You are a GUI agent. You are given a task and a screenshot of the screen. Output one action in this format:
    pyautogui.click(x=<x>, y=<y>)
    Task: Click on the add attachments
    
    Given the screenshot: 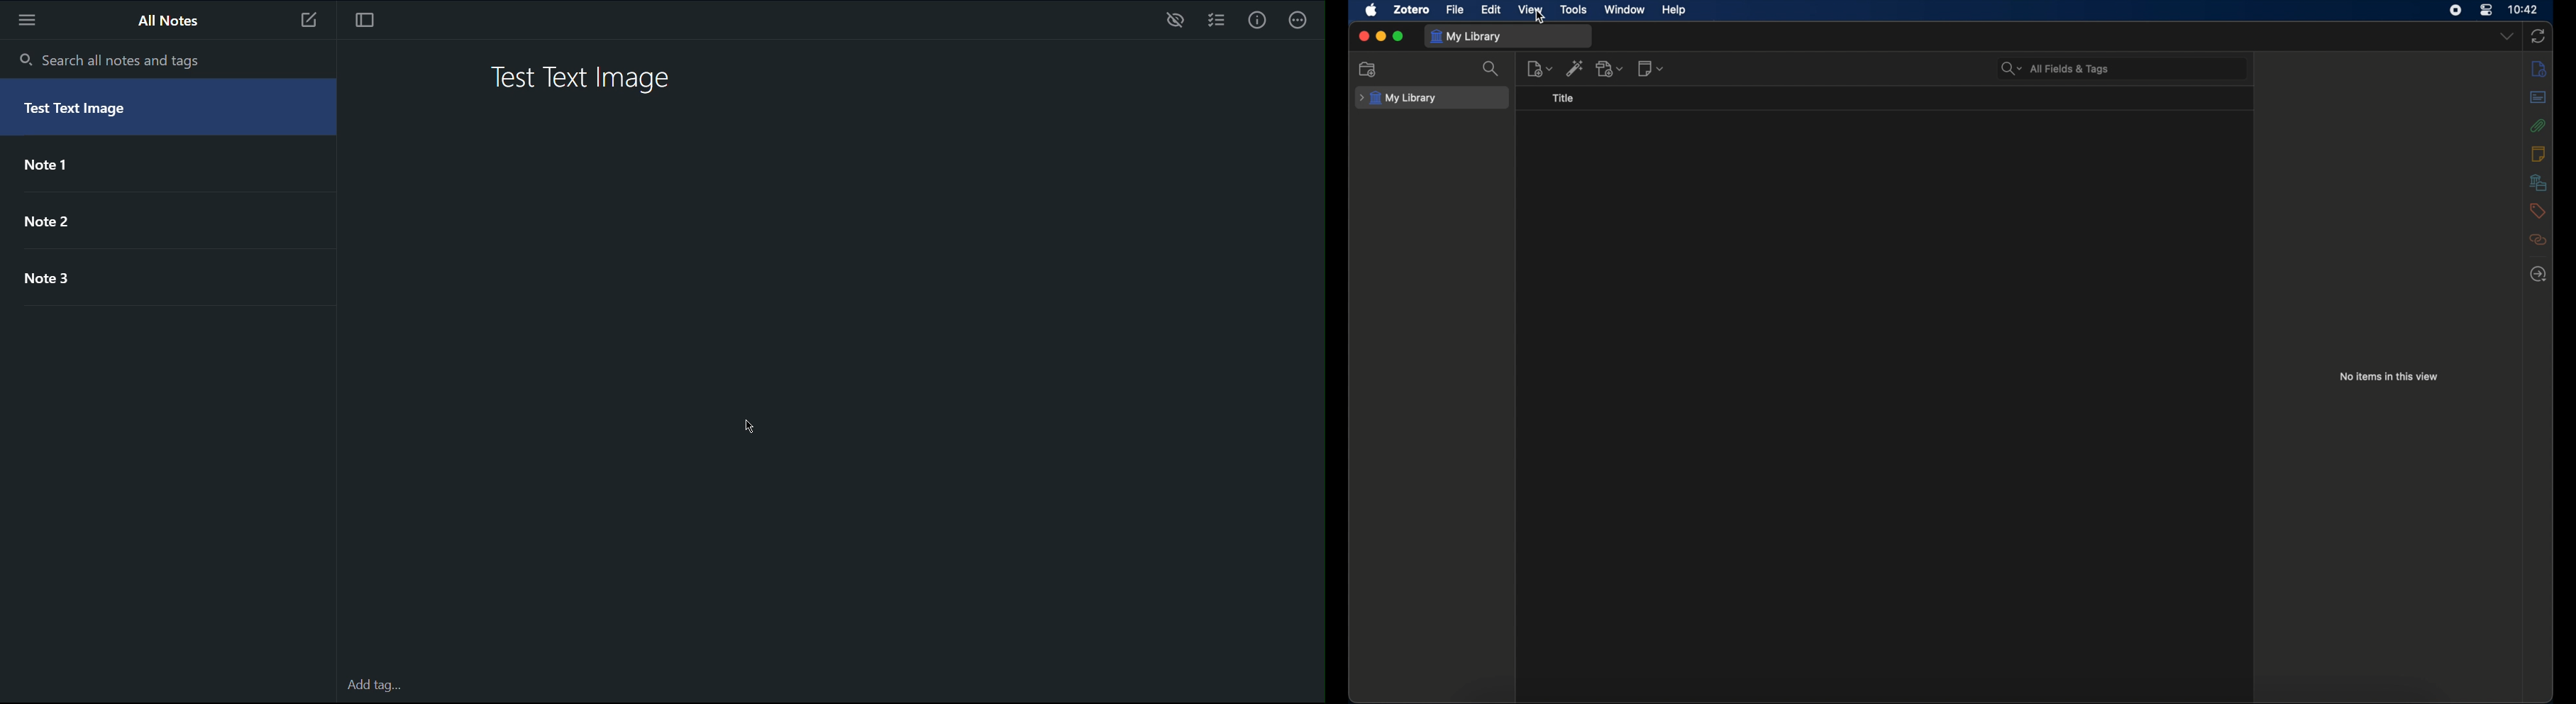 What is the action you would take?
    pyautogui.click(x=1610, y=68)
    